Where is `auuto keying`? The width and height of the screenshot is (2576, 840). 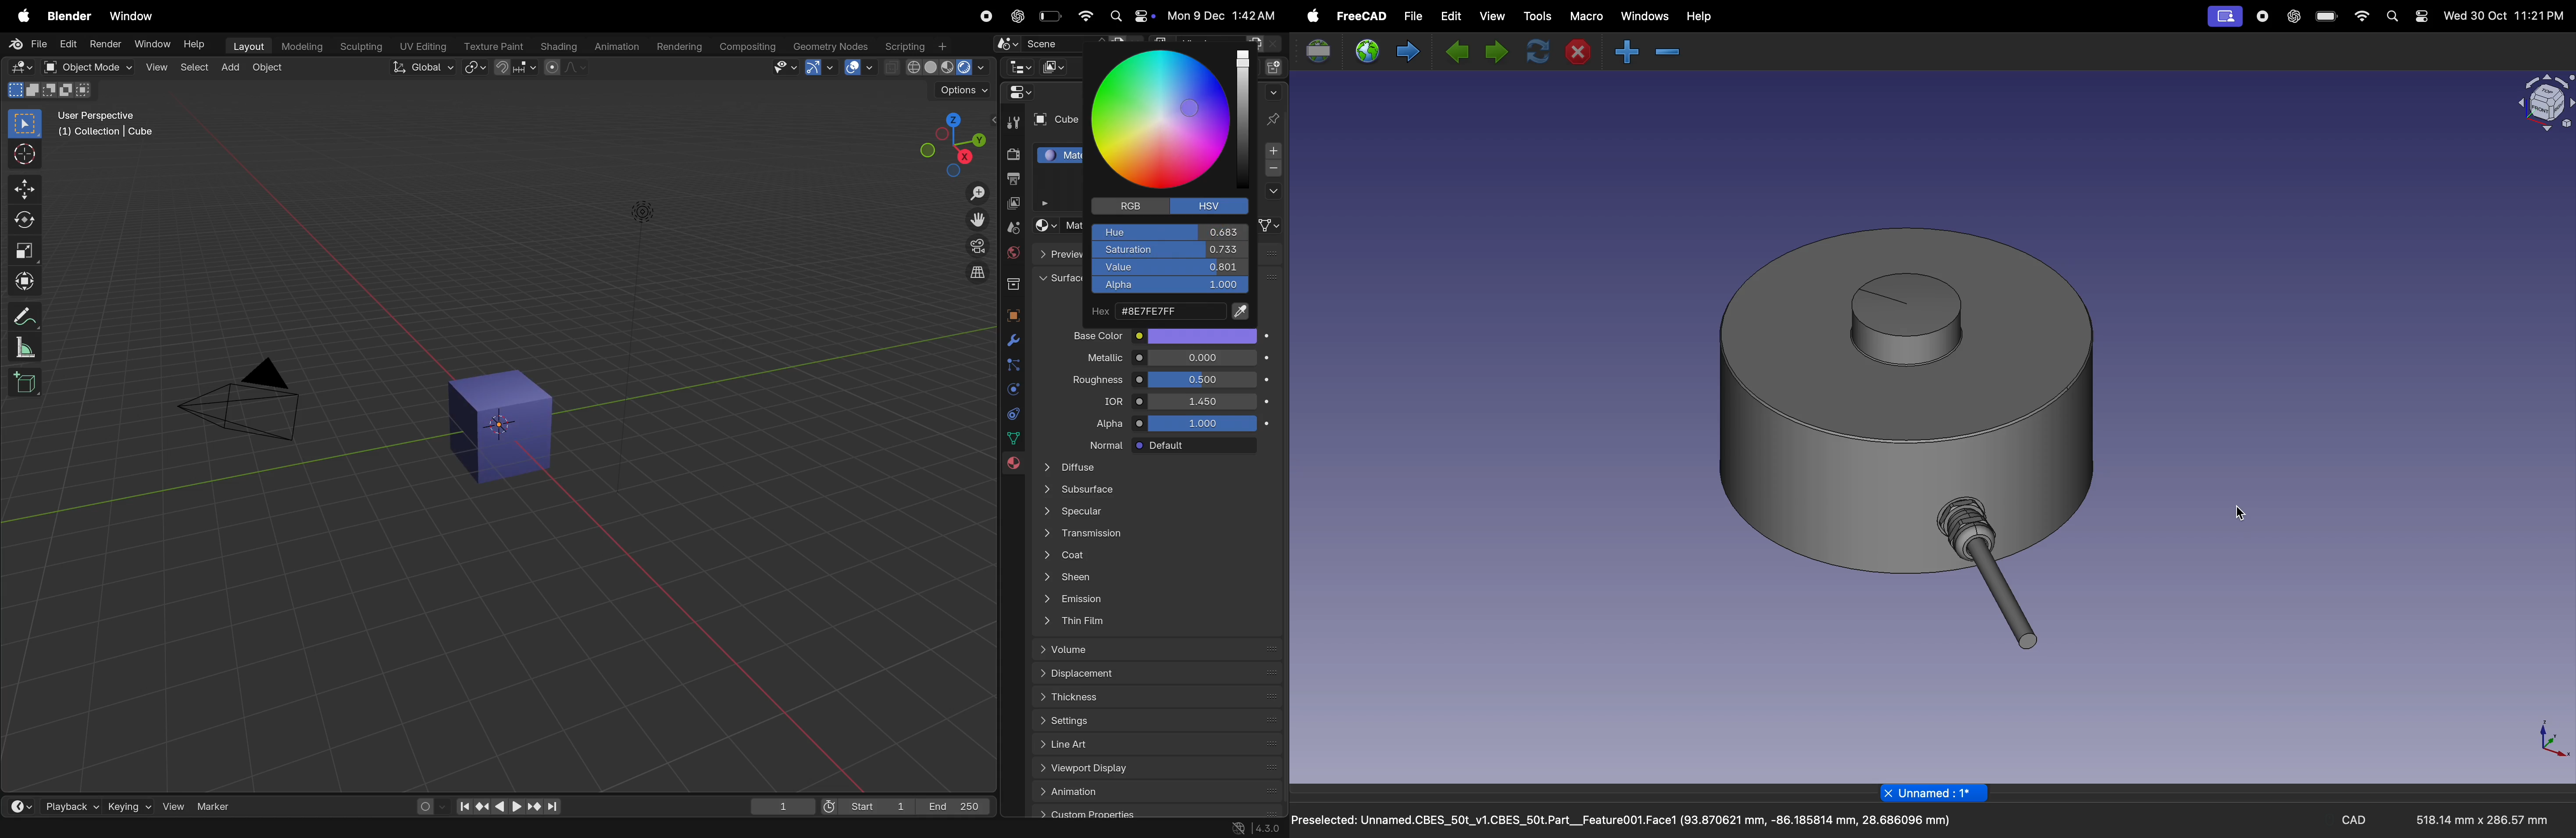
auuto keying is located at coordinates (424, 805).